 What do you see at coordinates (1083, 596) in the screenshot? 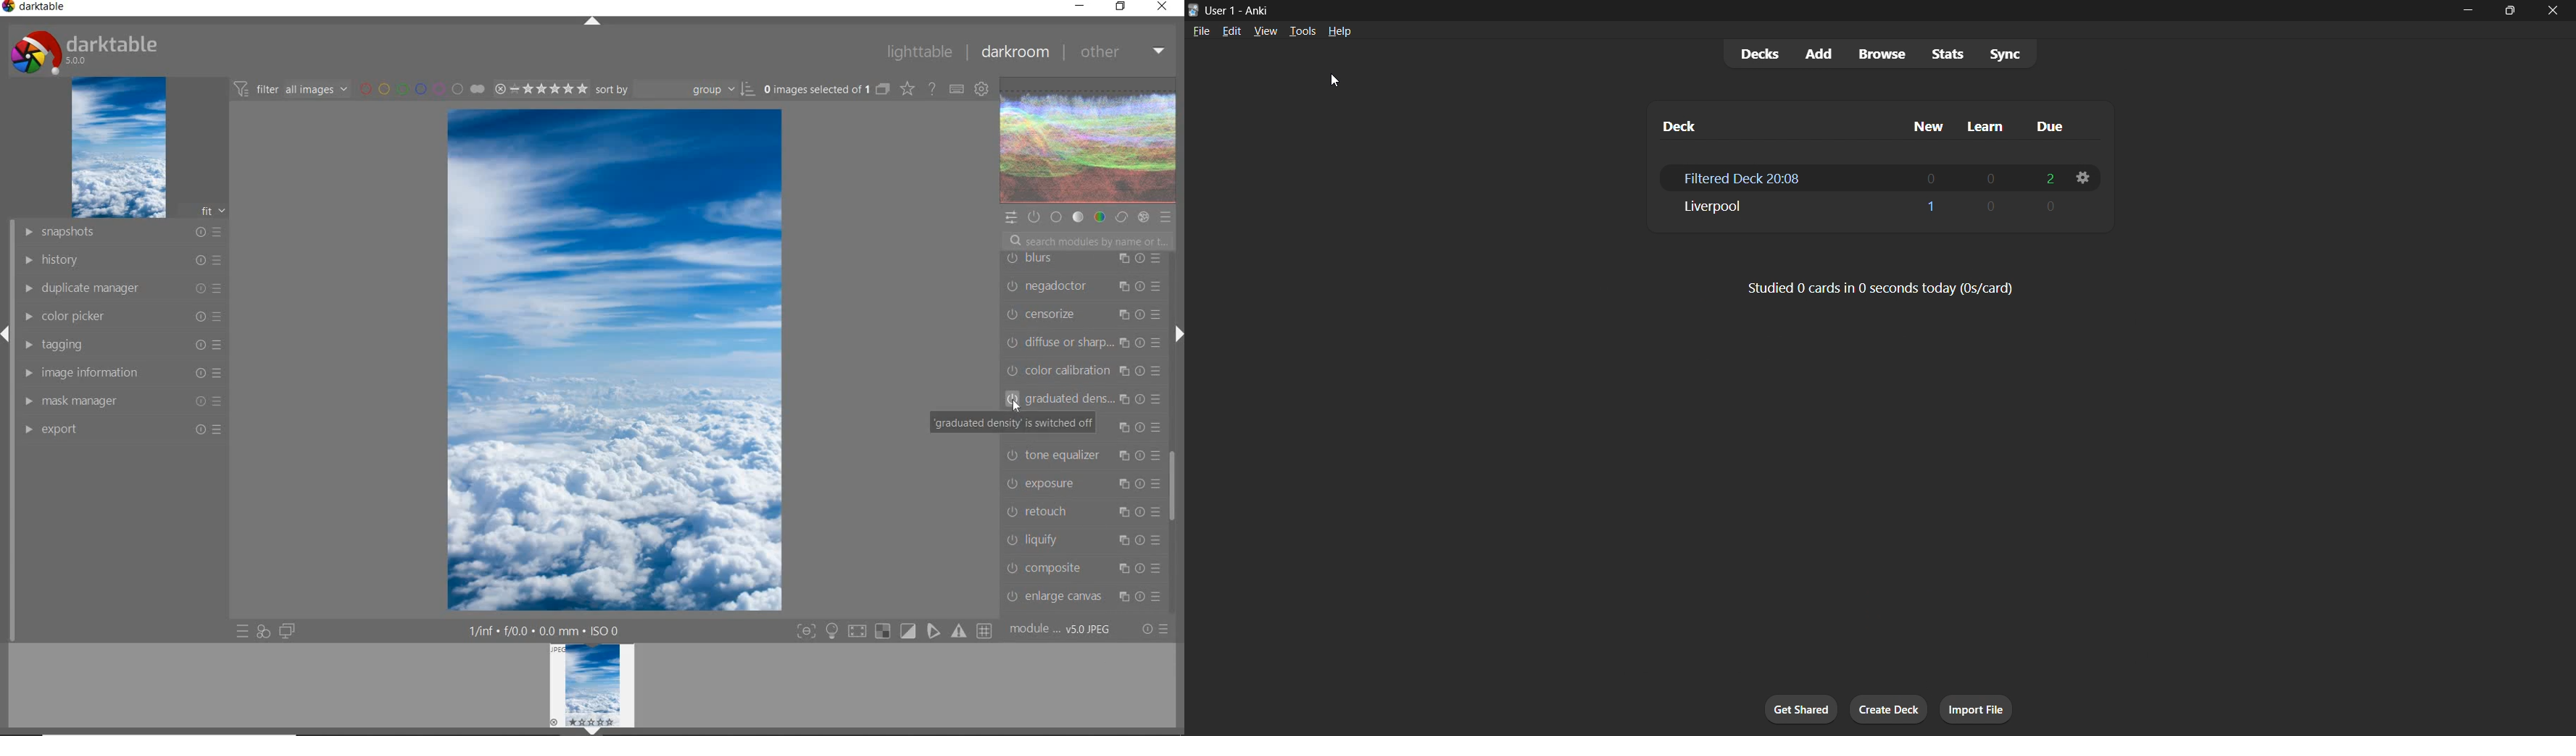
I see `enlarge canvas` at bounding box center [1083, 596].